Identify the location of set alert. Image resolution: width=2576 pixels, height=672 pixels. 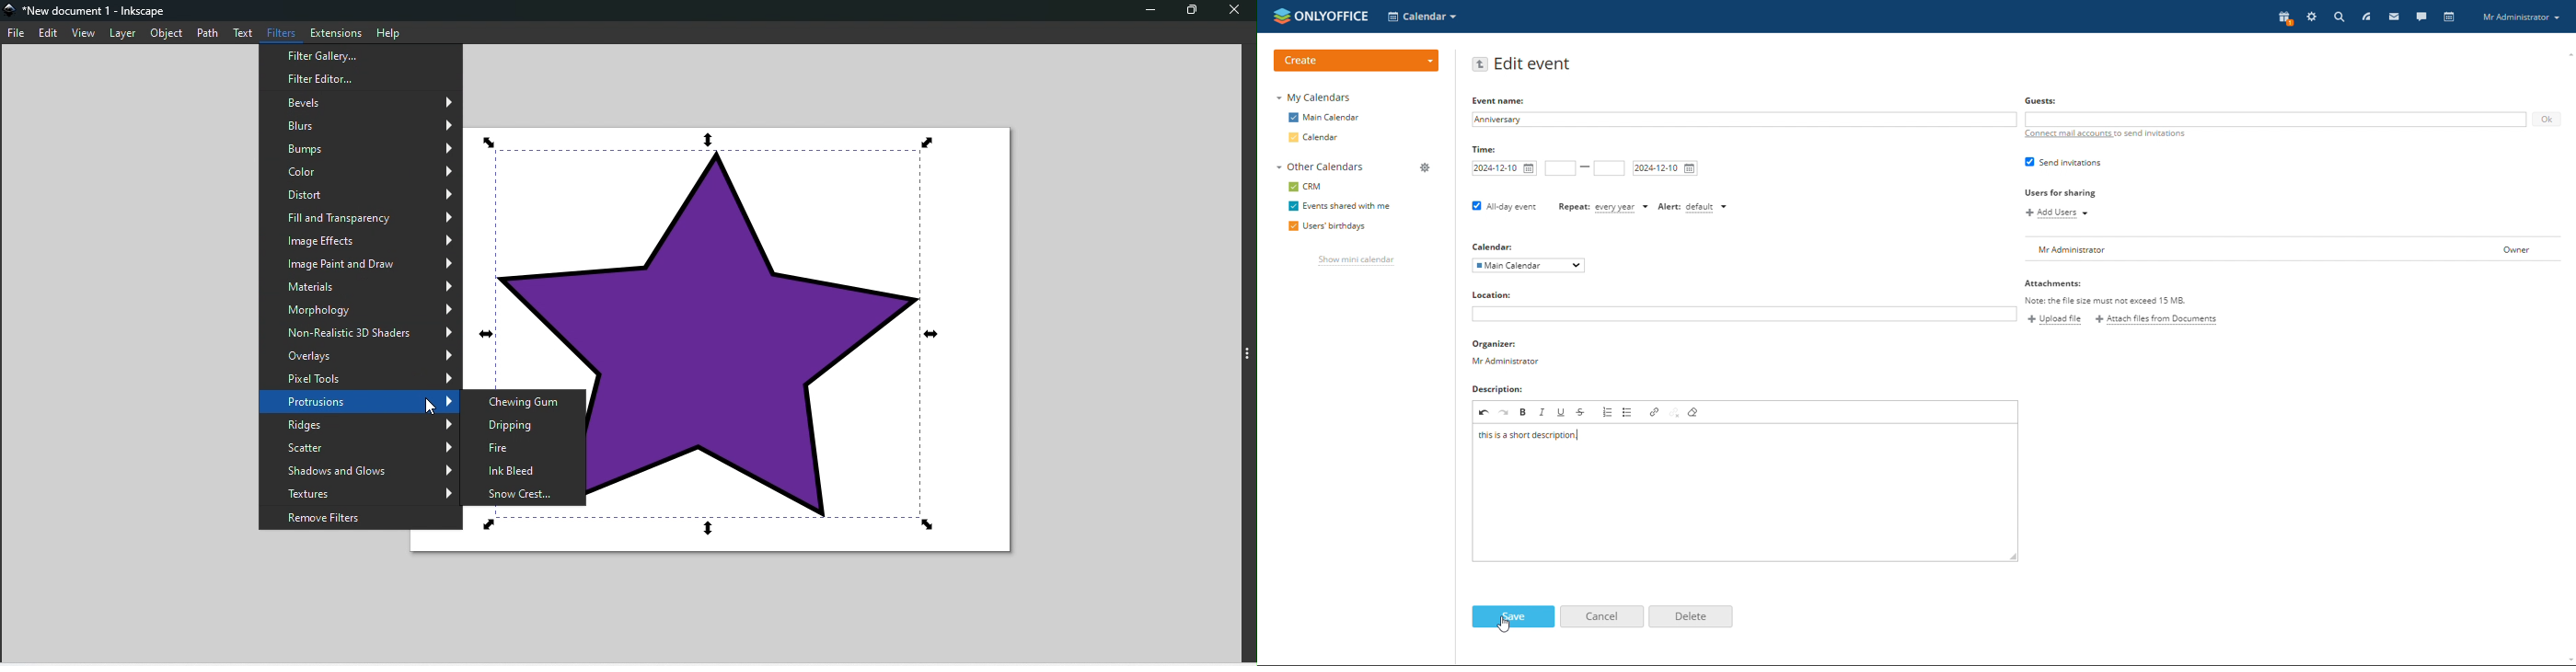
(1693, 207).